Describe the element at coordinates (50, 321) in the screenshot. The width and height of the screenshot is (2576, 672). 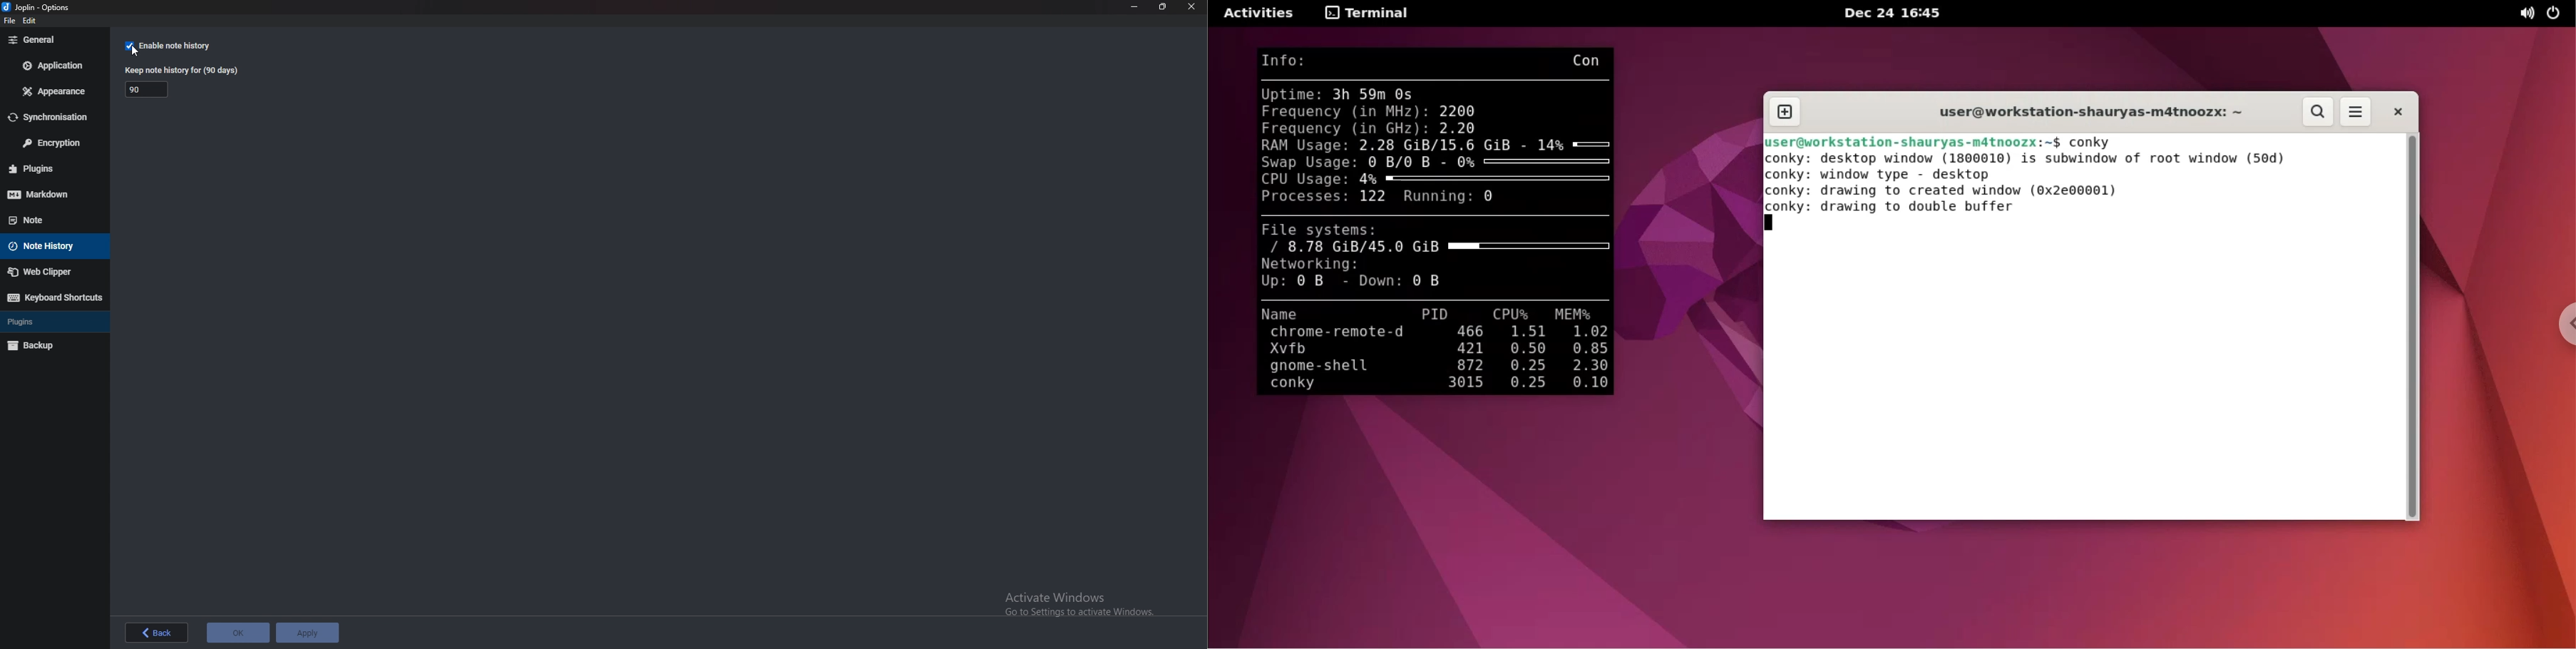
I see `Plugins` at that location.